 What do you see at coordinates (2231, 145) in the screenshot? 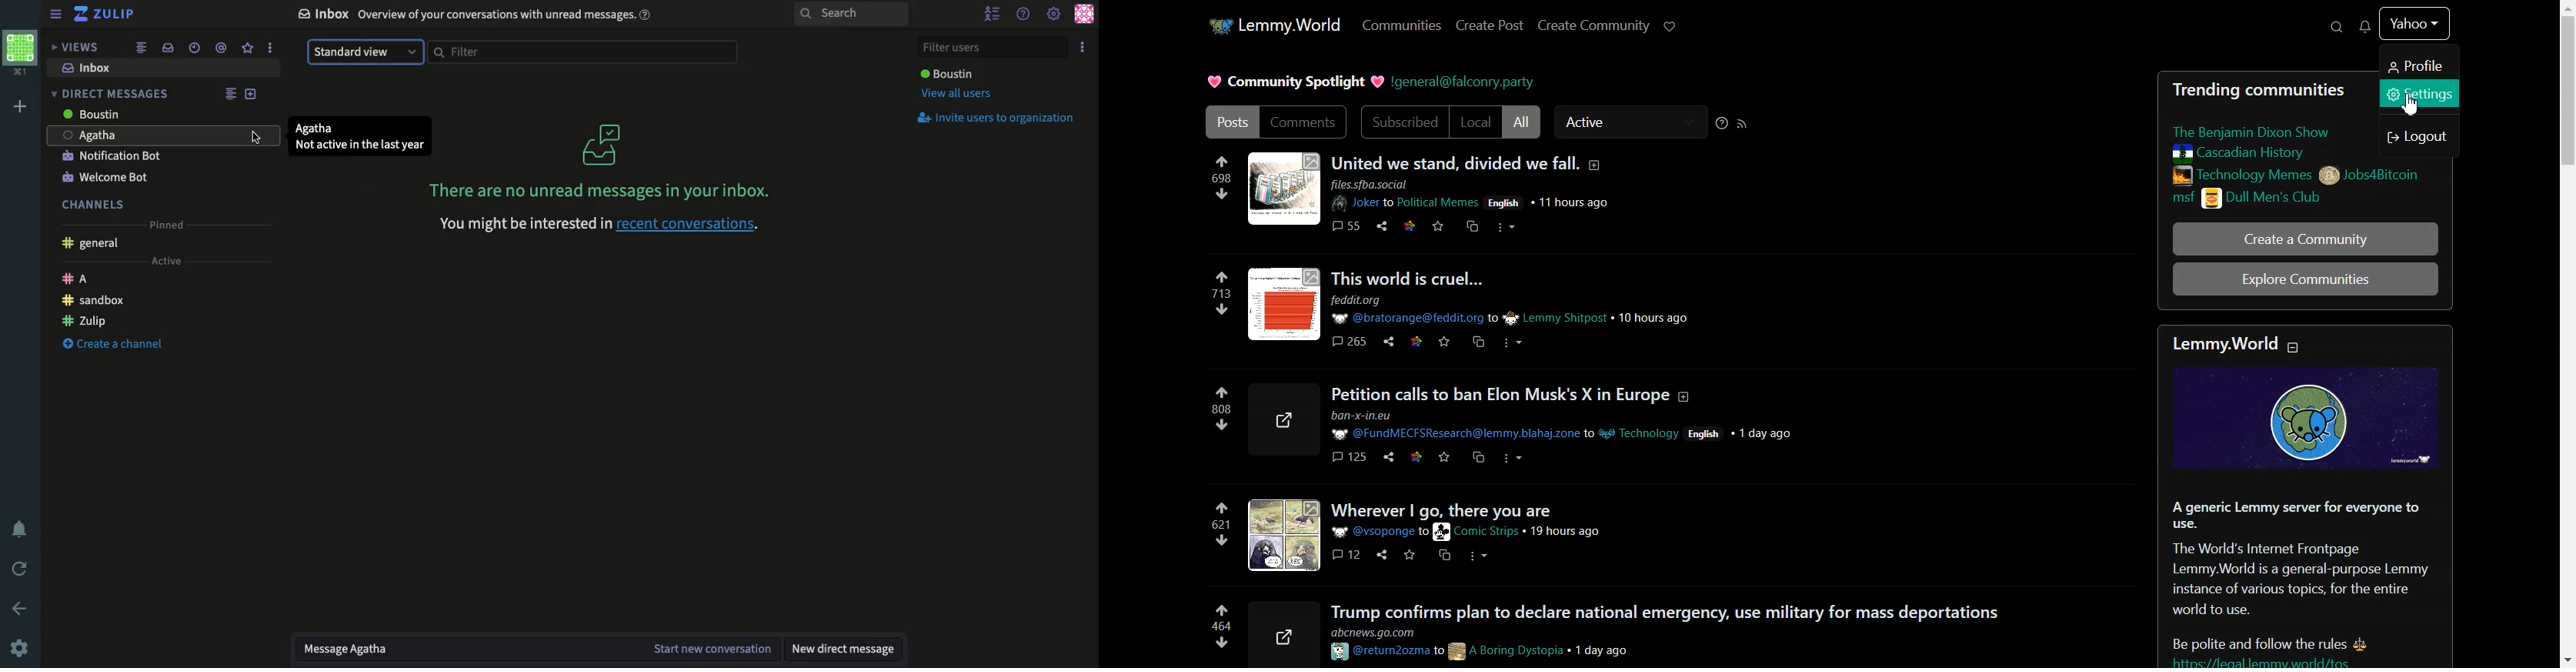
I see `Posts` at bounding box center [2231, 145].